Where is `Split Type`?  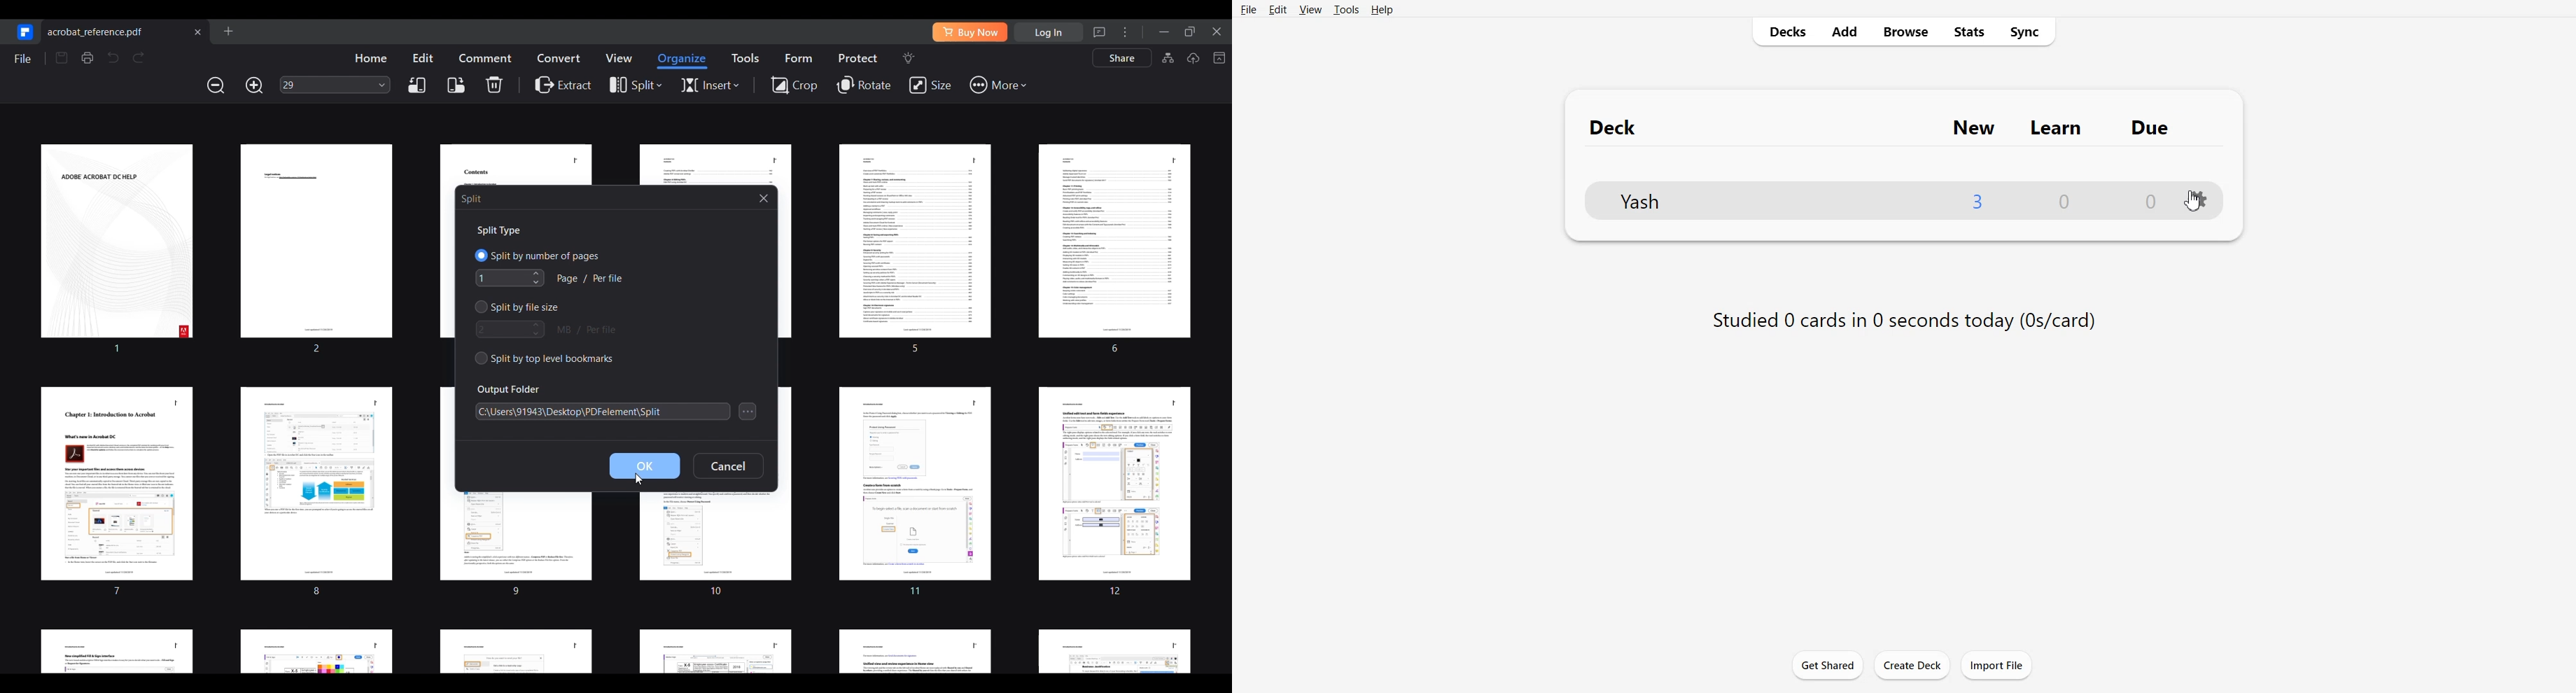
Split Type is located at coordinates (500, 228).